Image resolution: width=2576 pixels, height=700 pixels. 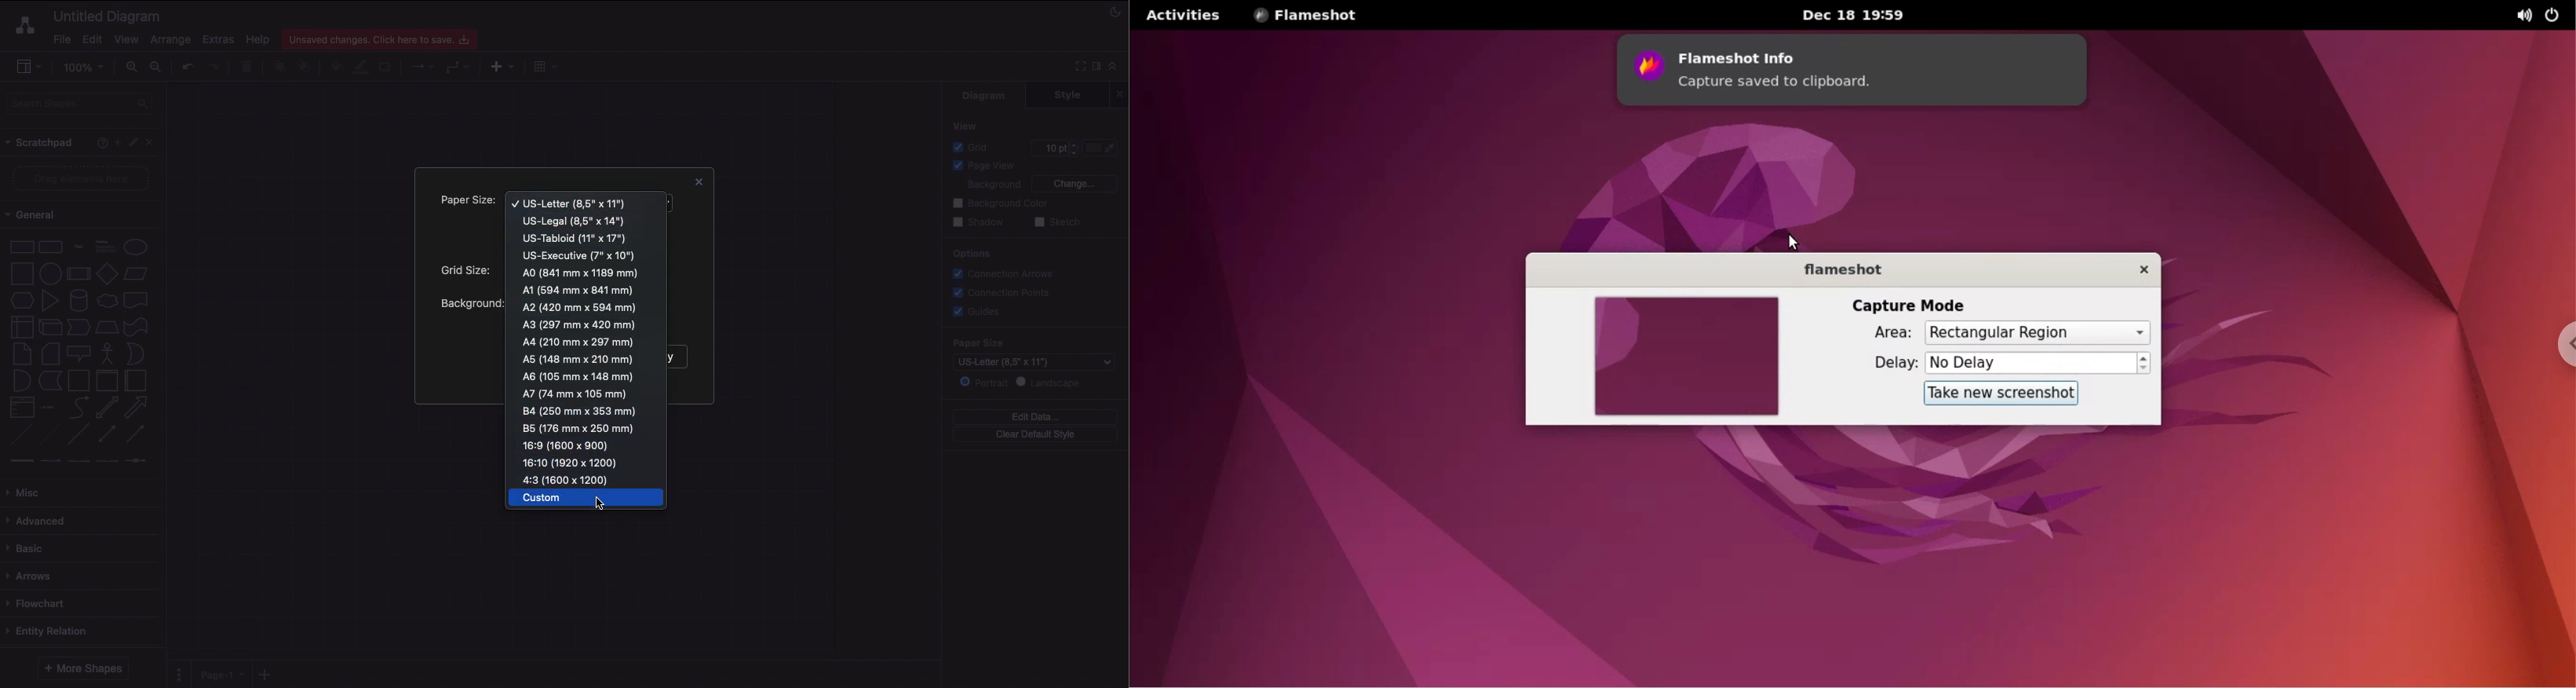 What do you see at coordinates (1002, 203) in the screenshot?
I see `Background color` at bounding box center [1002, 203].